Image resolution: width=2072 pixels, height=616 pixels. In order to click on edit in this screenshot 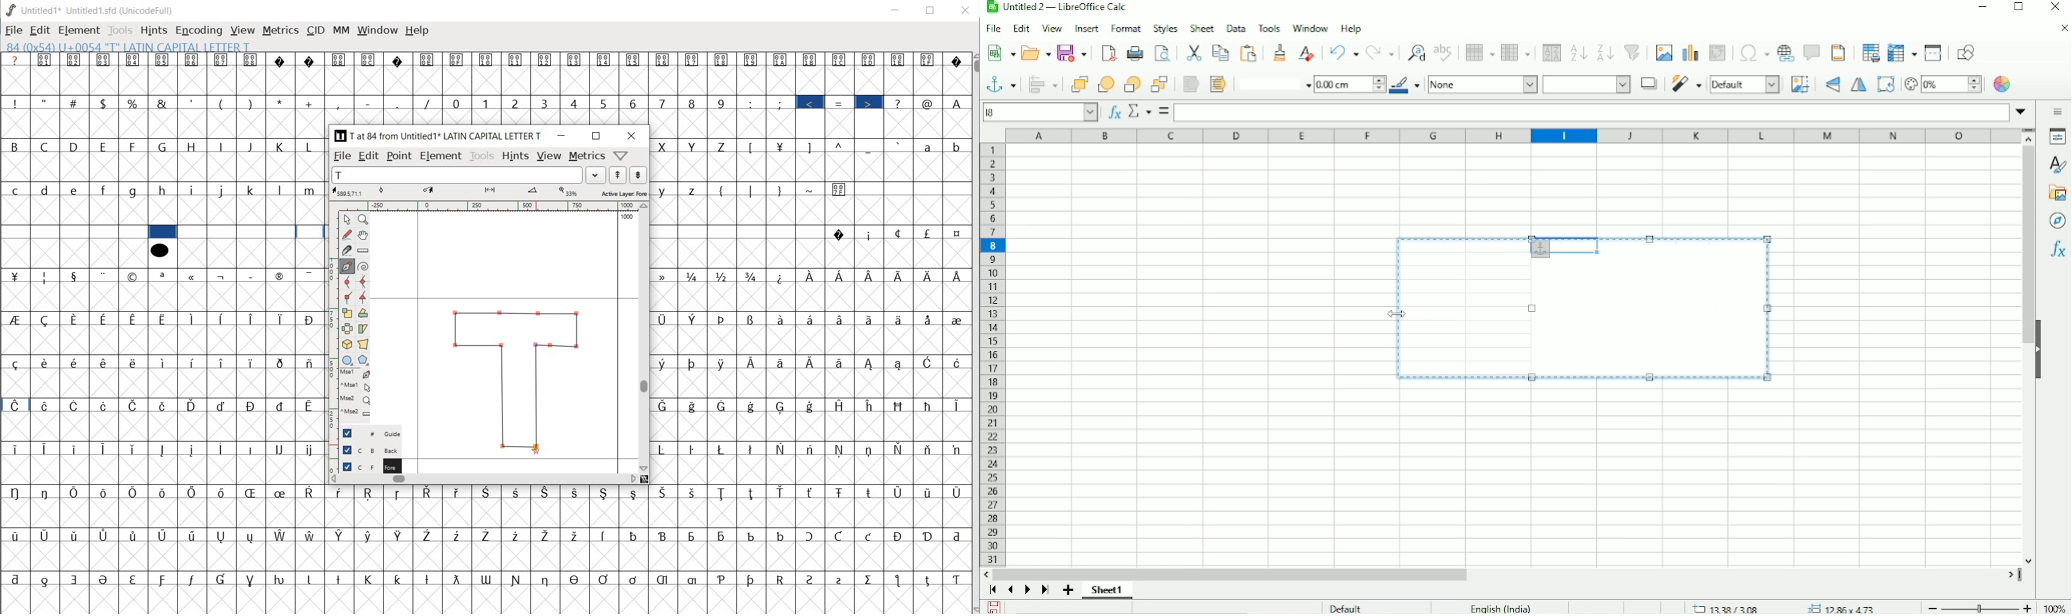, I will do `click(369, 155)`.